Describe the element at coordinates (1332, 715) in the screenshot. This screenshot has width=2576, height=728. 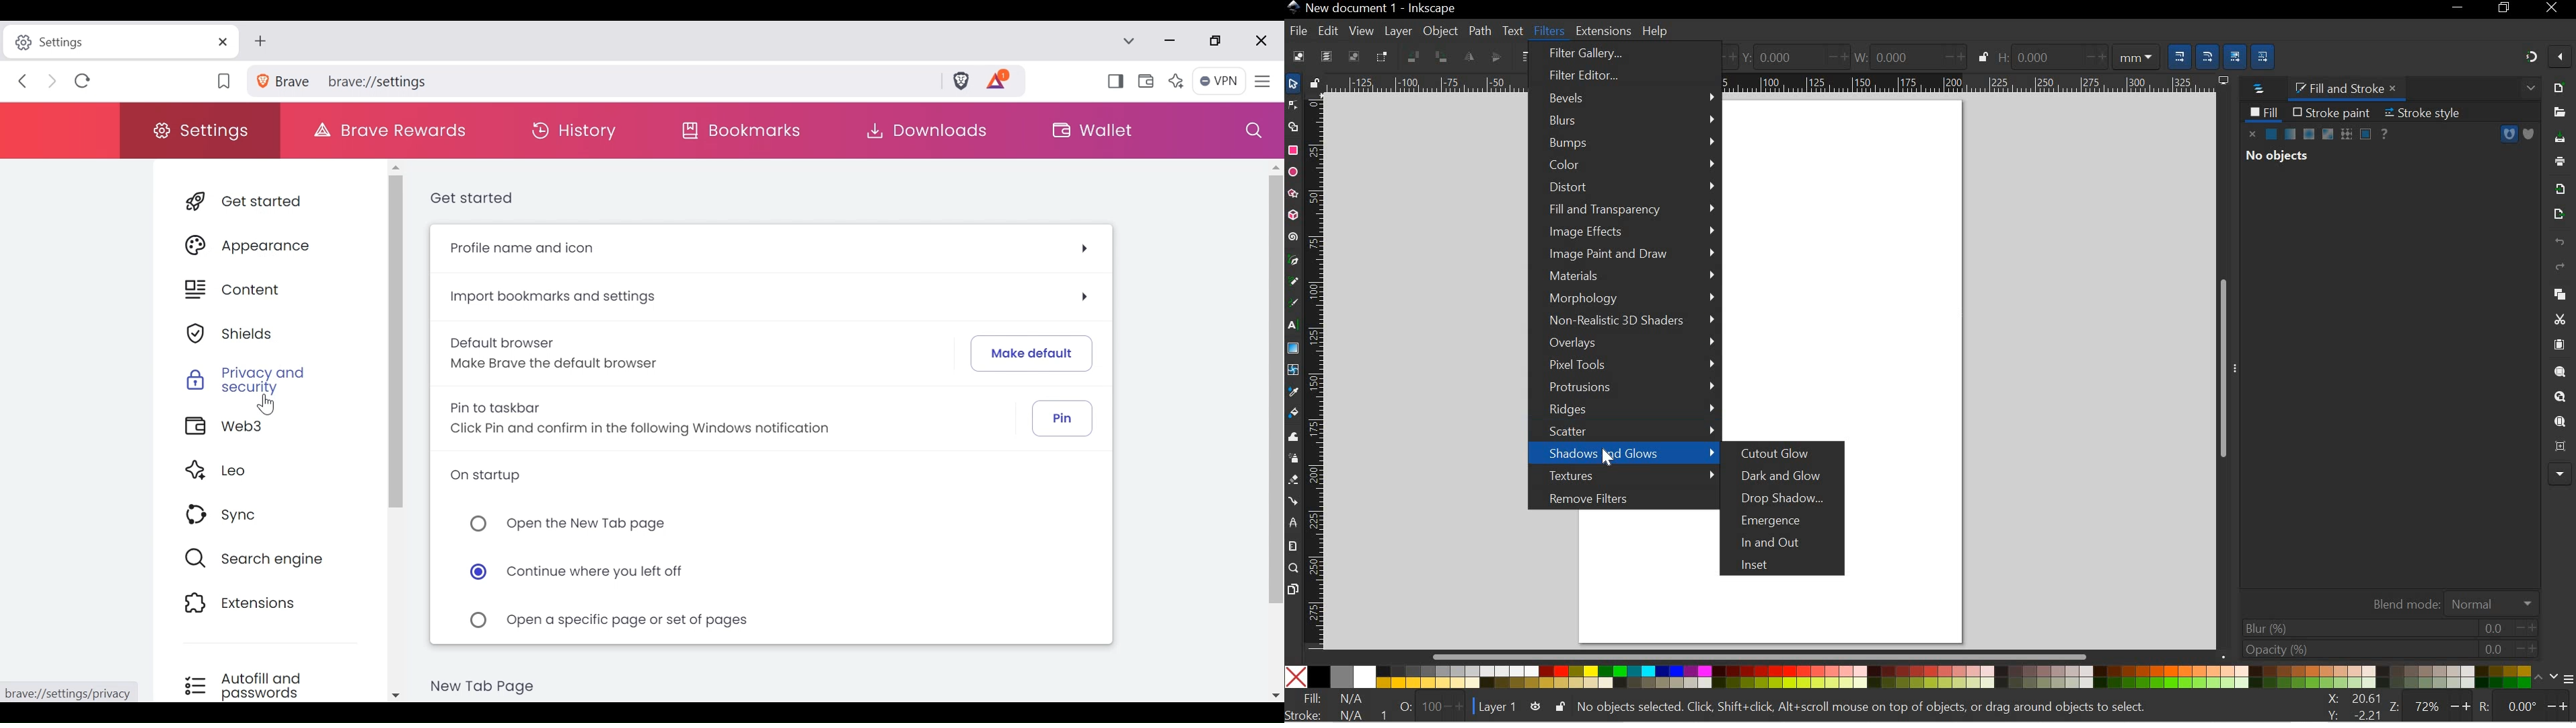
I see `STROKE` at that location.